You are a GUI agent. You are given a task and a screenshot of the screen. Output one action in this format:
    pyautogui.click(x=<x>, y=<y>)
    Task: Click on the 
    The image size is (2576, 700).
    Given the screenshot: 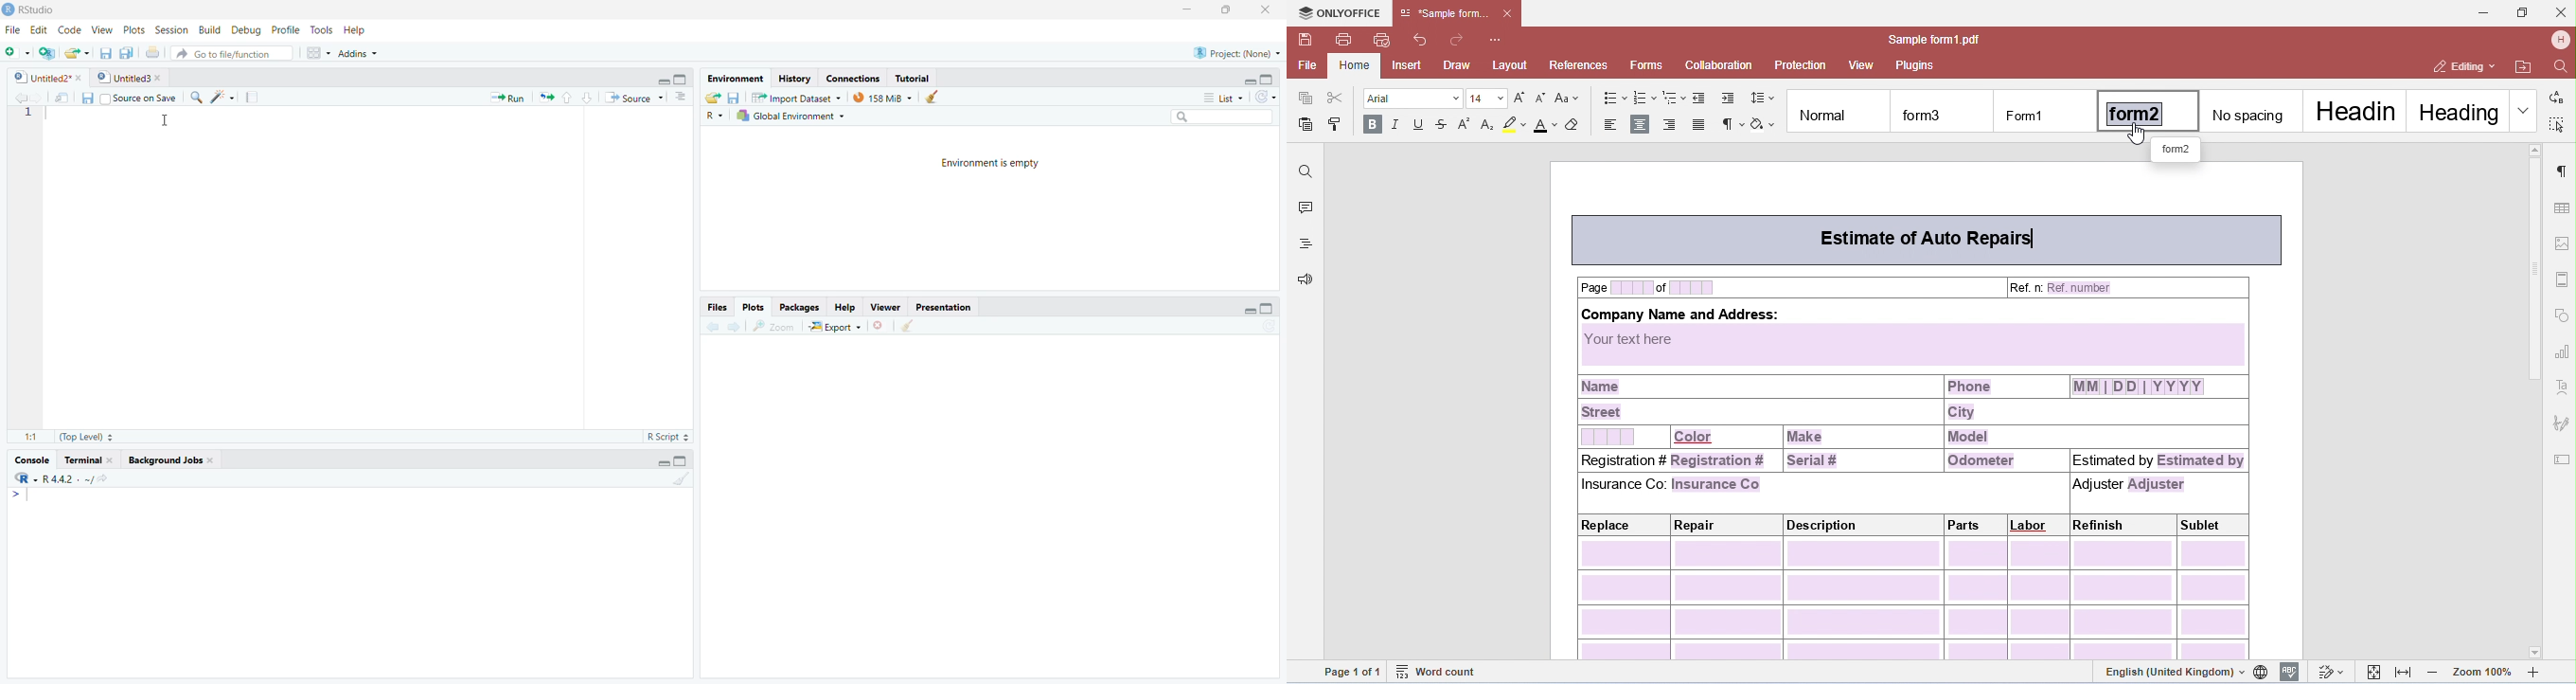 What is the action you would take?
    pyautogui.click(x=1257, y=305)
    